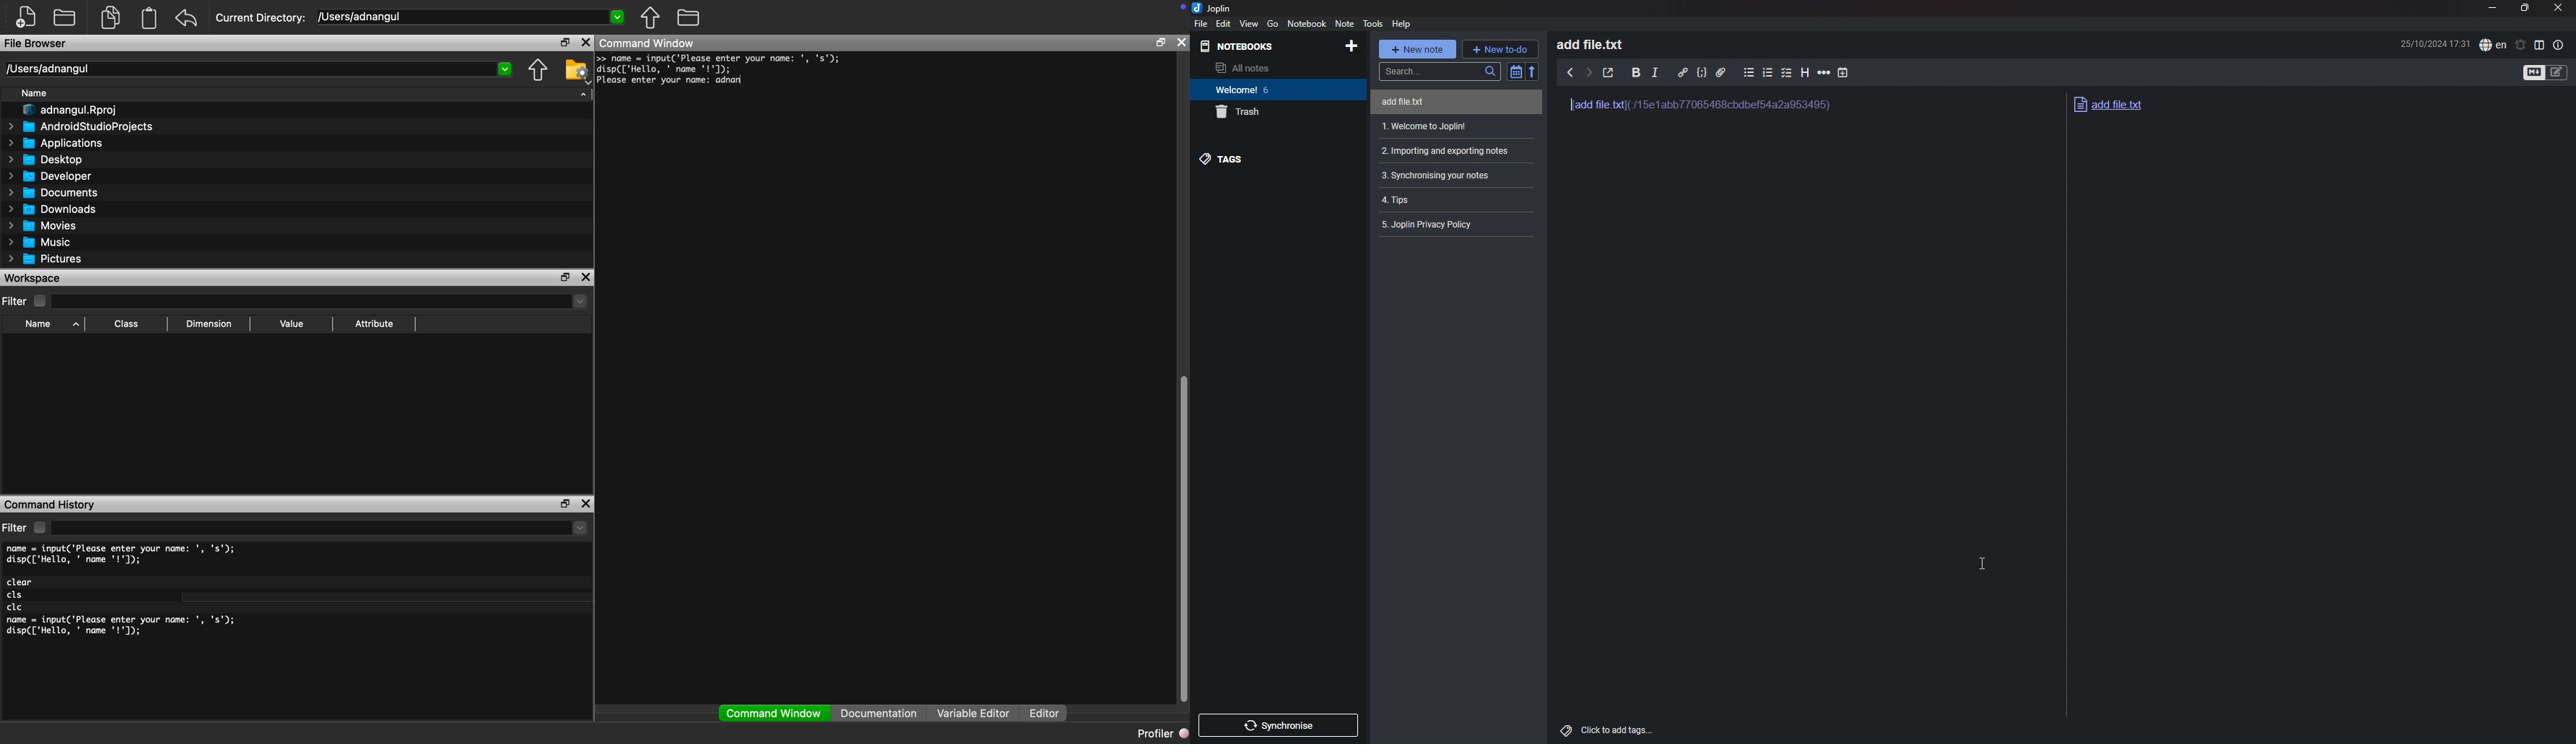 Image resolution: width=2576 pixels, height=756 pixels. What do you see at coordinates (26, 527) in the screenshot?
I see `Filter` at bounding box center [26, 527].